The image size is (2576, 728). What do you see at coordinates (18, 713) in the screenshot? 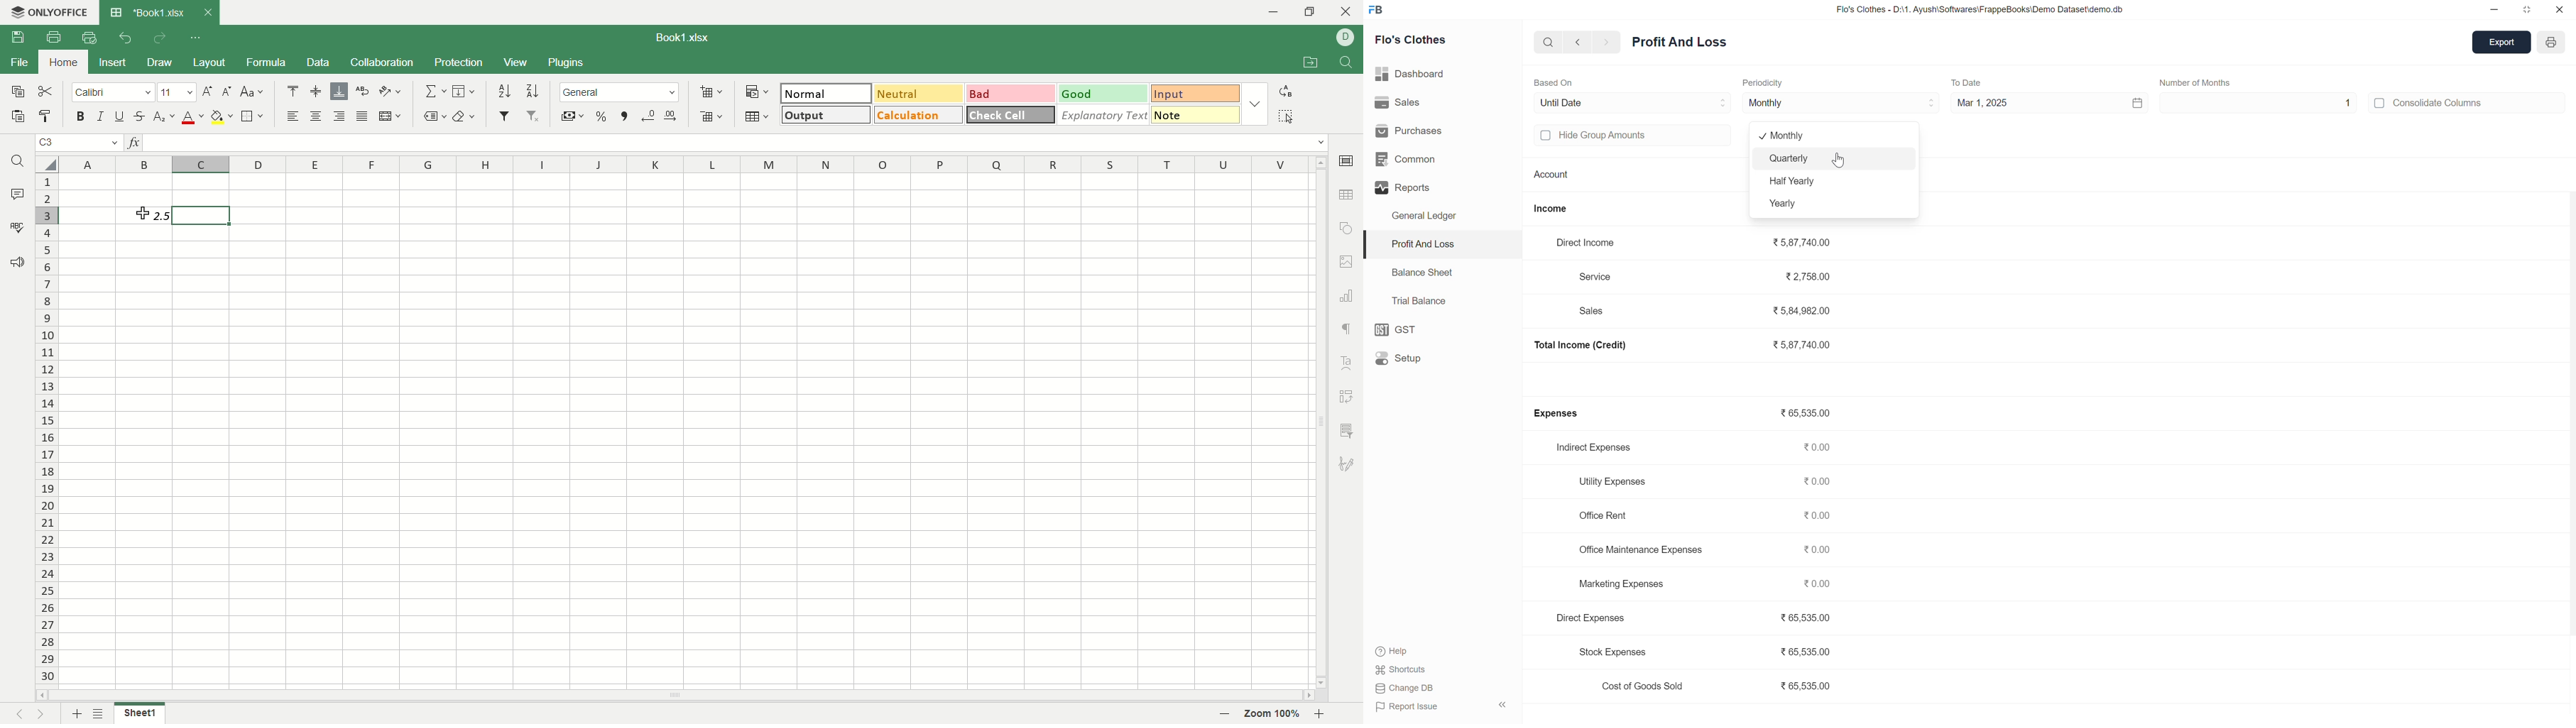
I see `Previous` at bounding box center [18, 713].